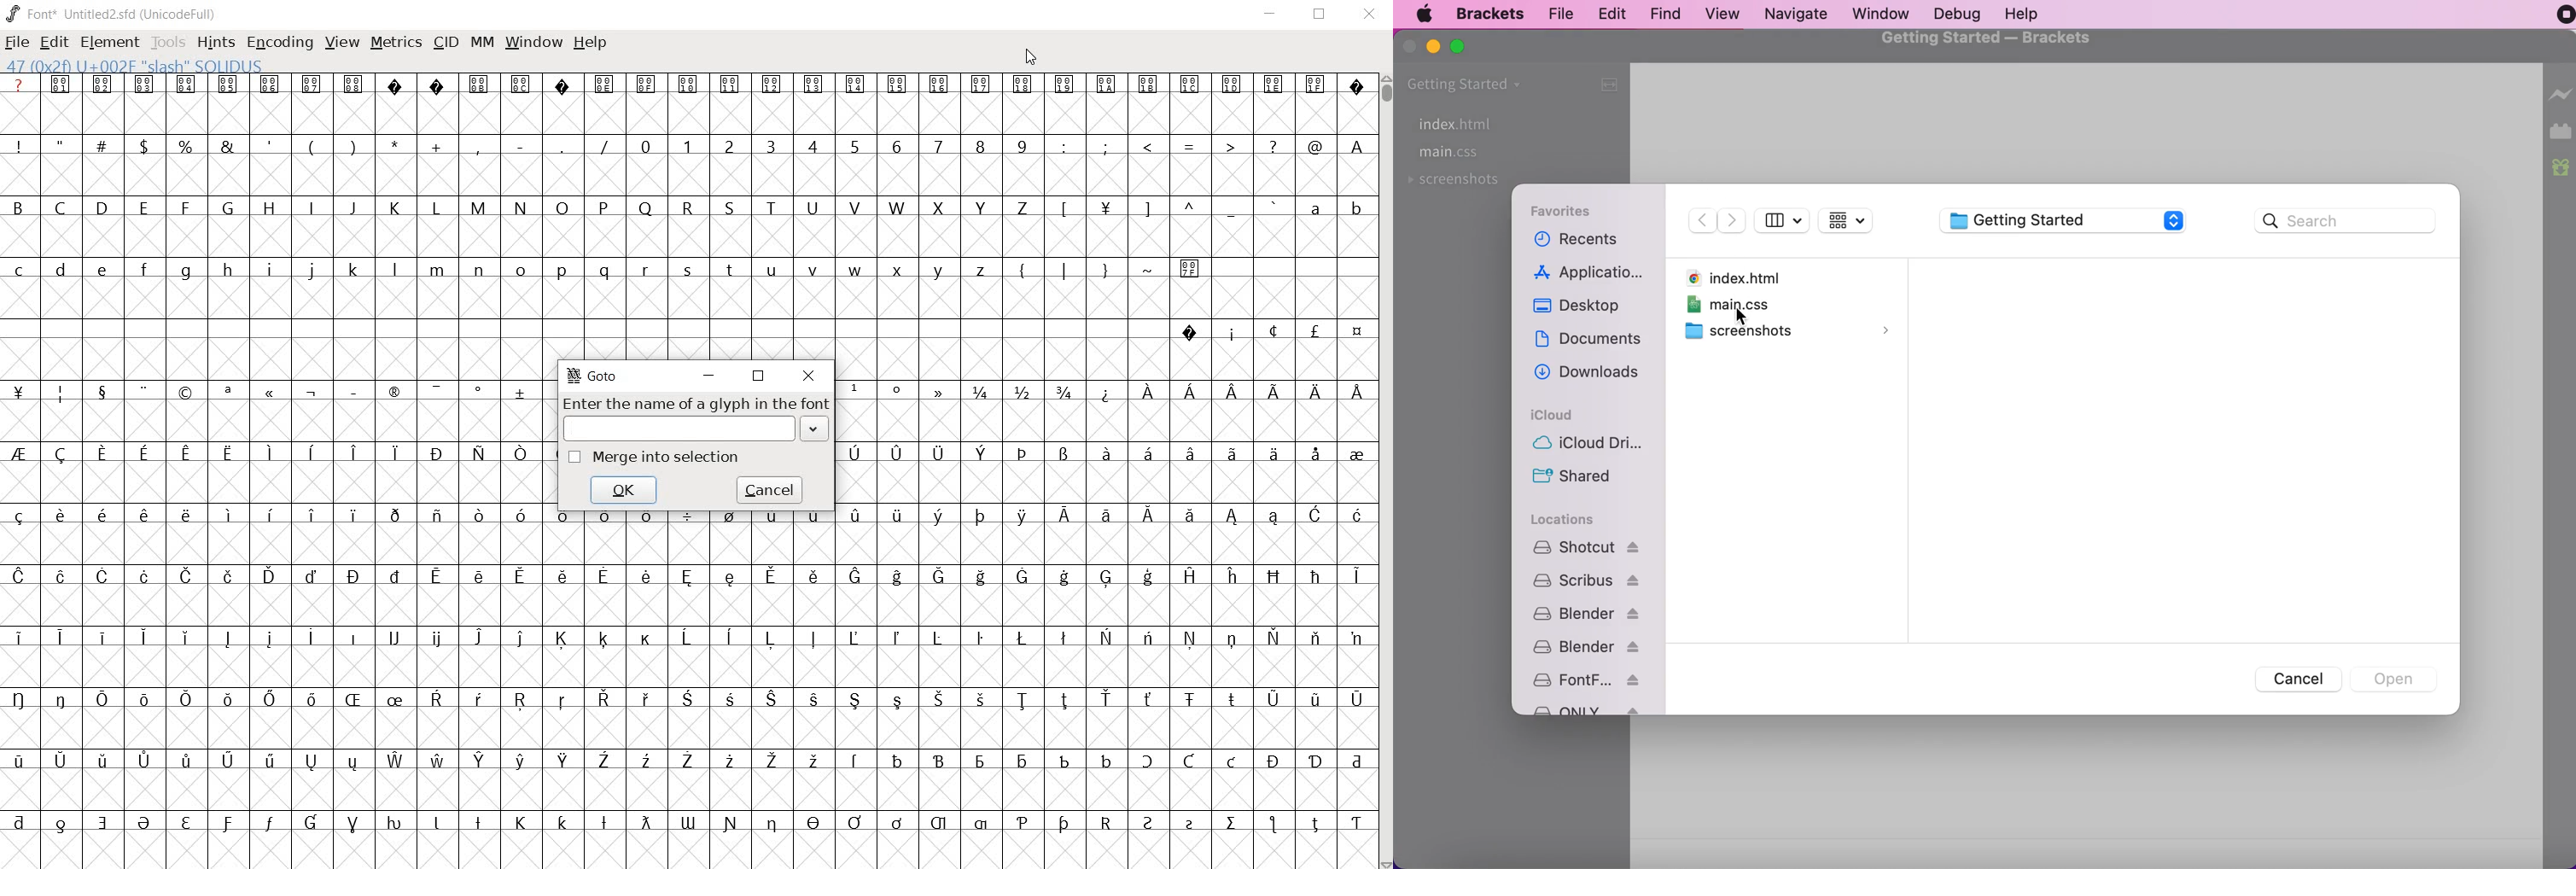 This screenshot has width=2576, height=896. What do you see at coordinates (1701, 217) in the screenshot?
I see `back` at bounding box center [1701, 217].